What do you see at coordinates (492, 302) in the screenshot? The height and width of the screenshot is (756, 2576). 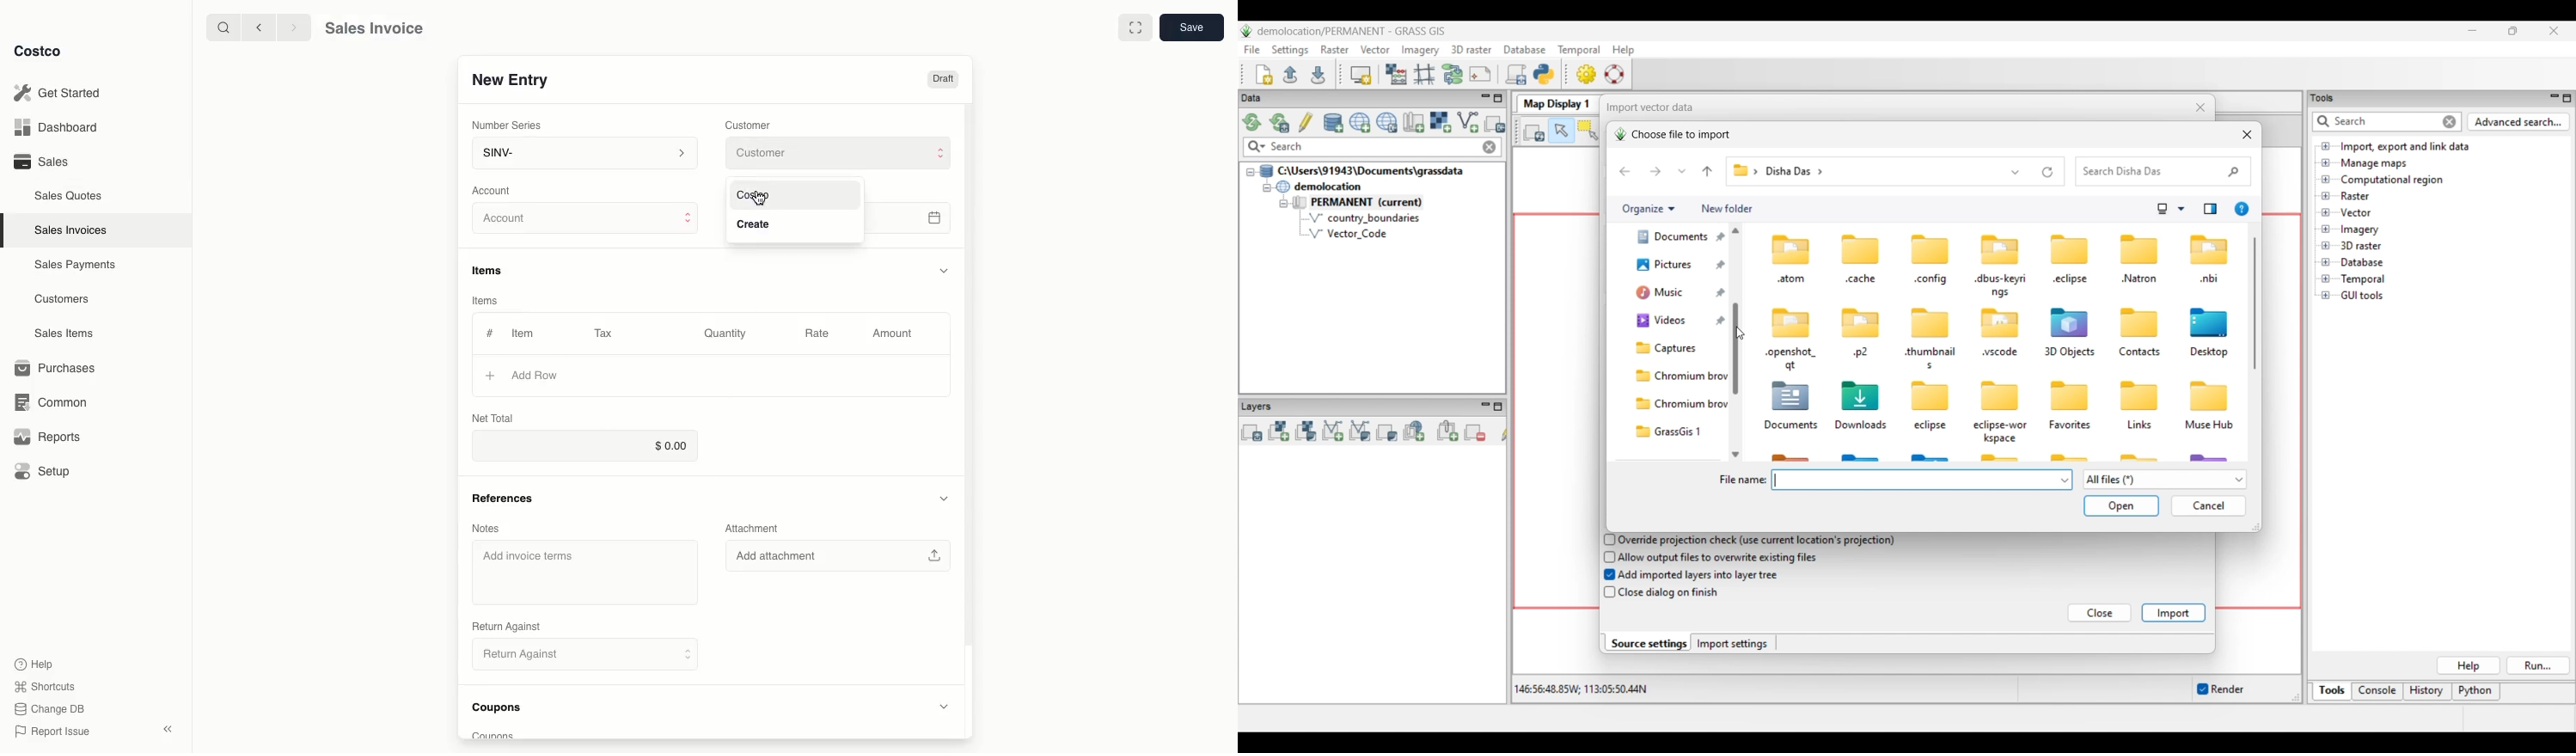 I see `Items` at bounding box center [492, 302].